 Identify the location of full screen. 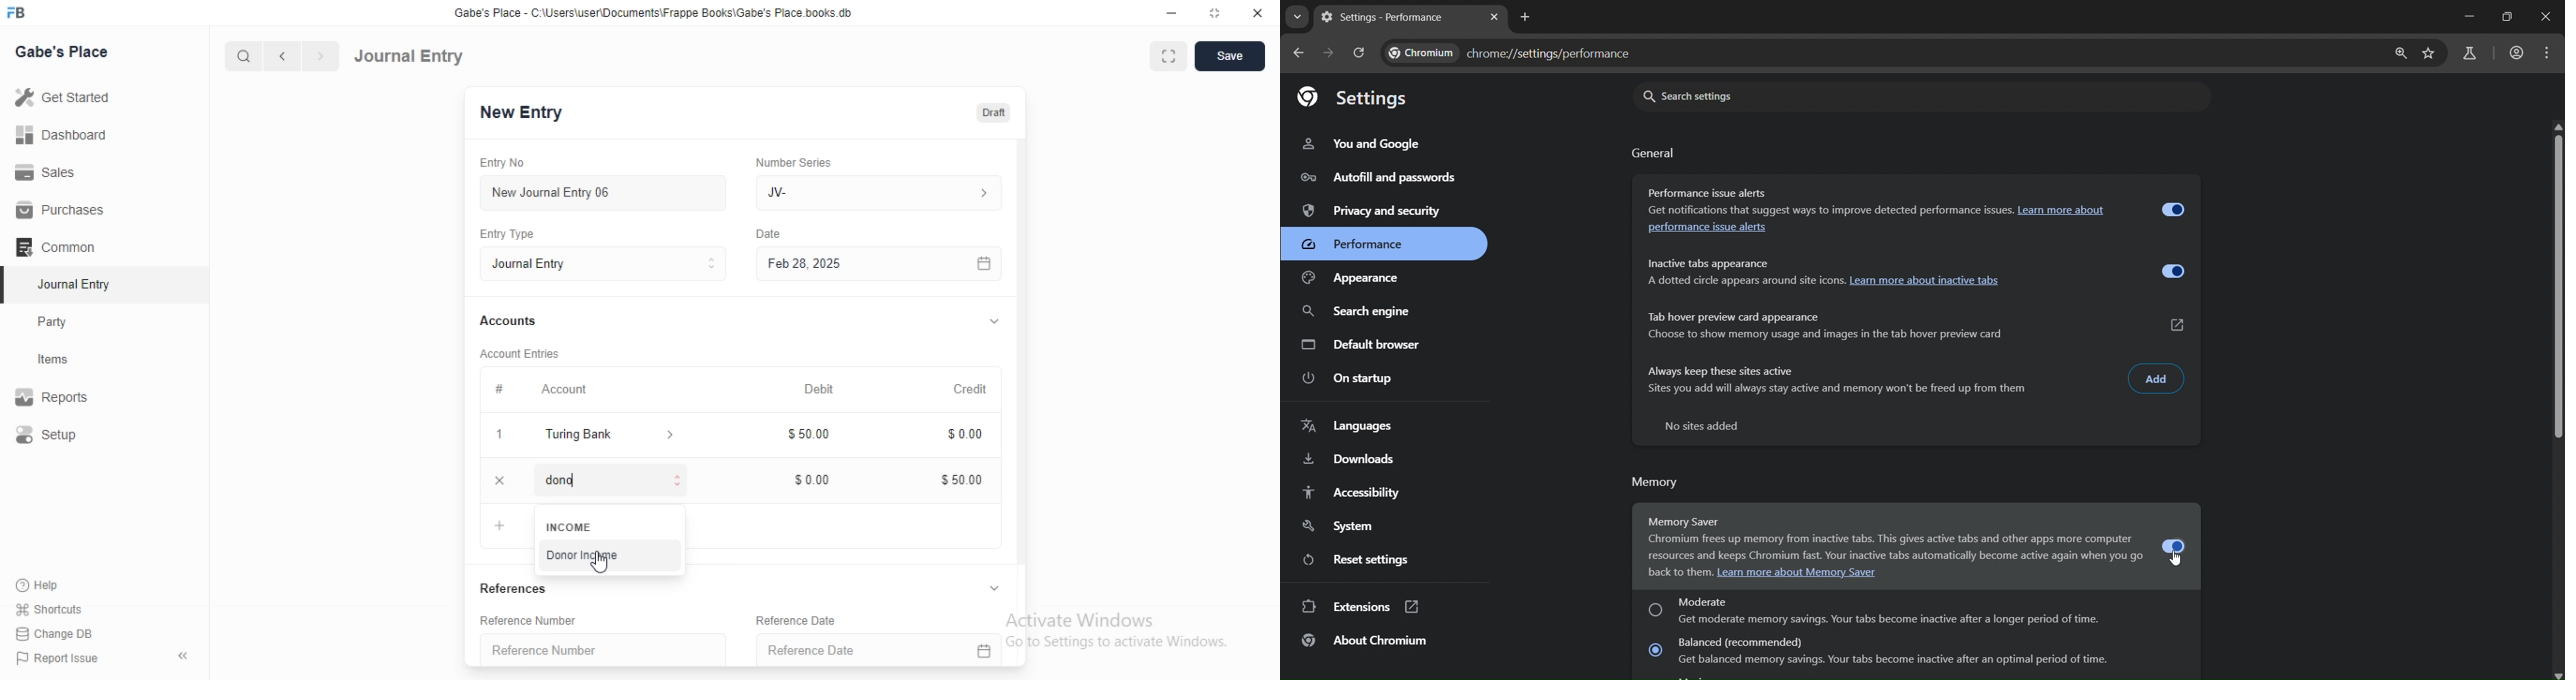
(1172, 57).